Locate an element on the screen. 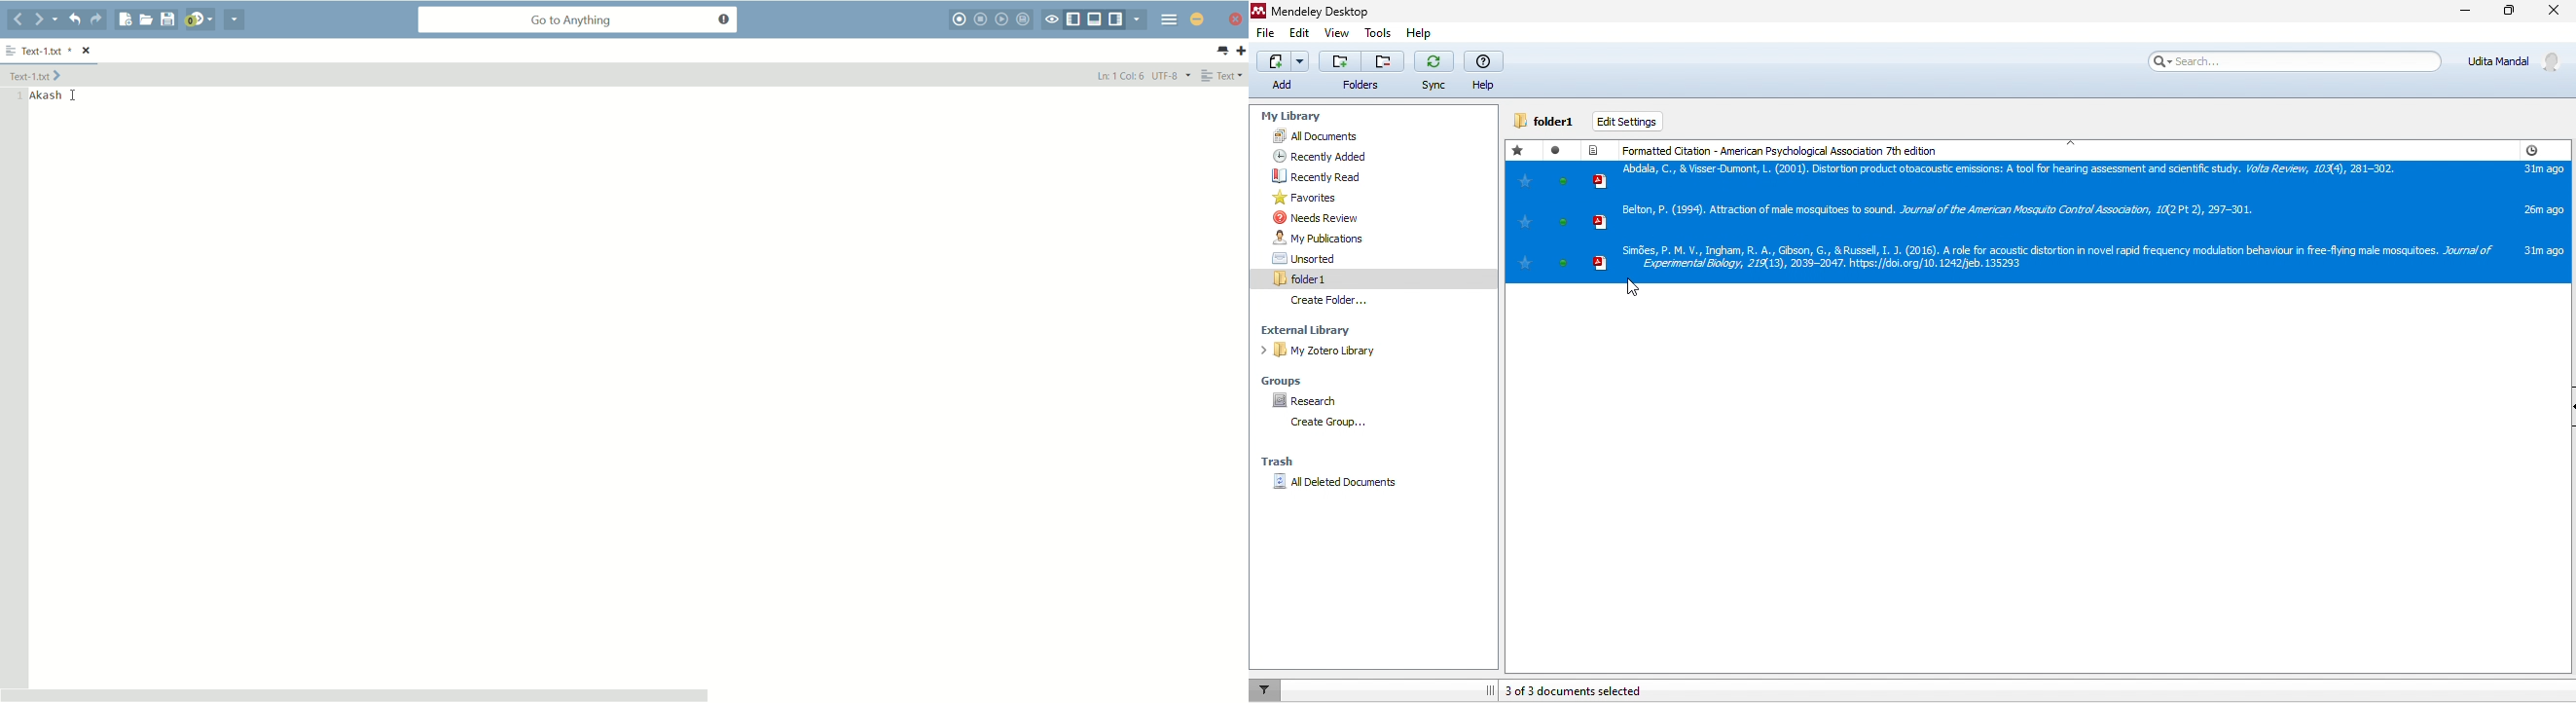 The height and width of the screenshot is (728, 2576). filter is located at coordinates (1273, 689).